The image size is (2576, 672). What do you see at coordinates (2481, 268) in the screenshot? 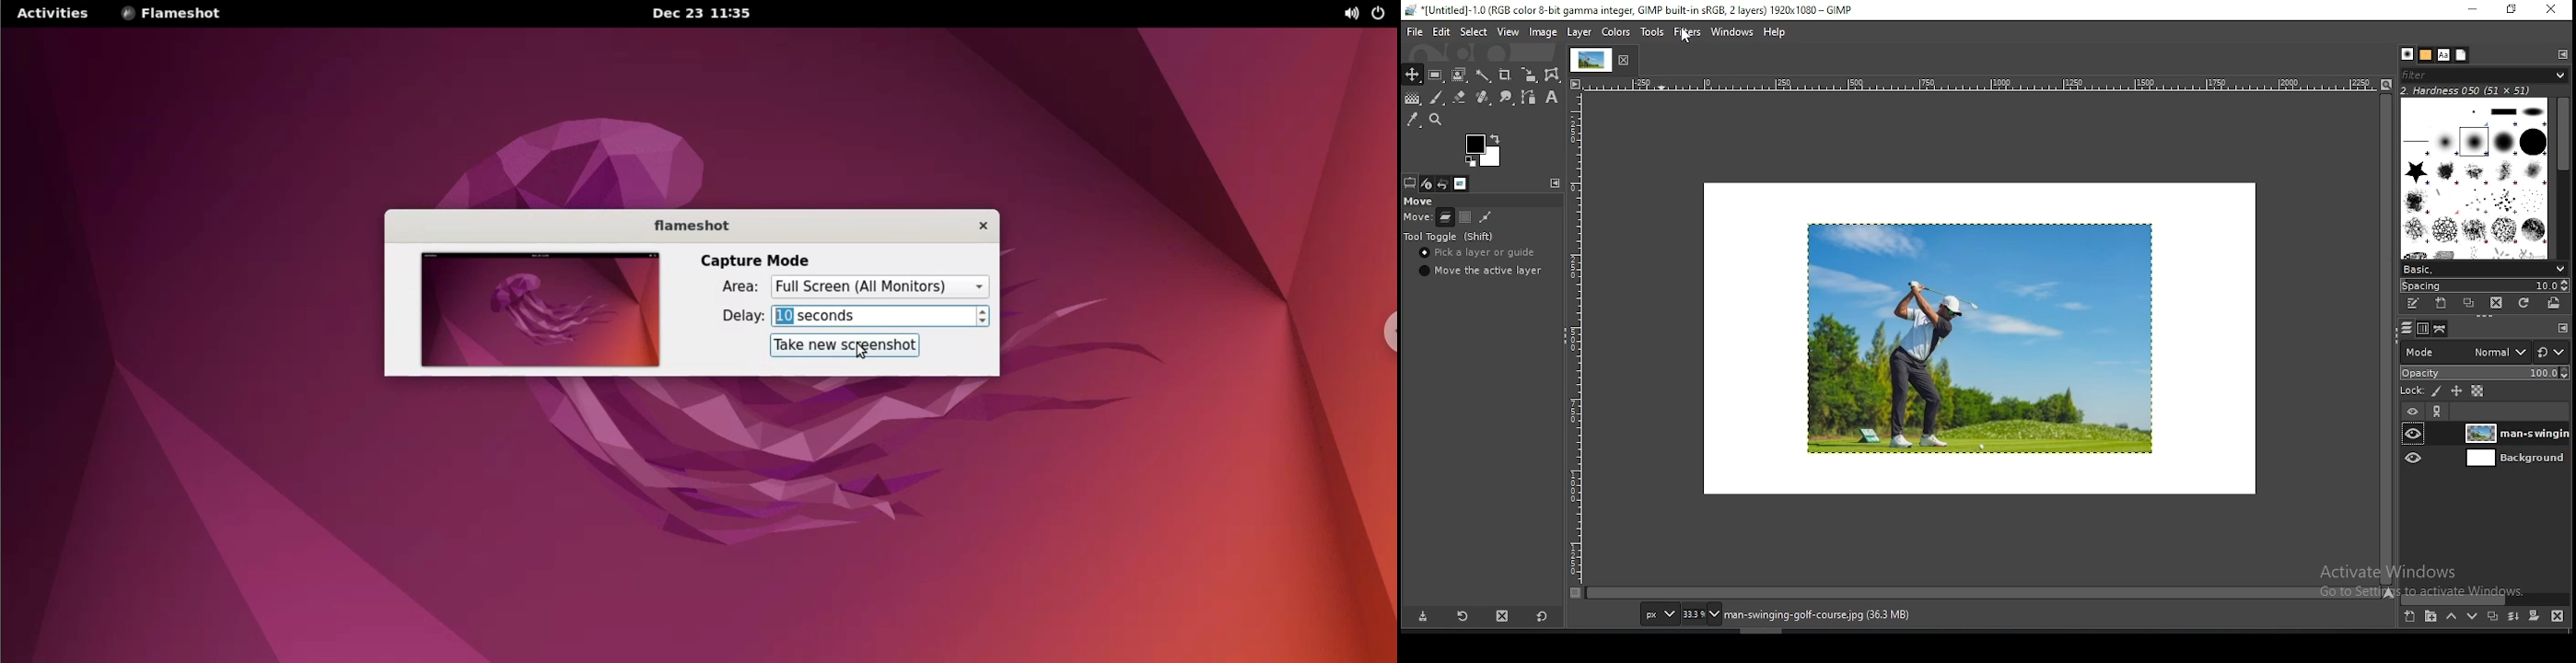
I see `brush presets` at bounding box center [2481, 268].